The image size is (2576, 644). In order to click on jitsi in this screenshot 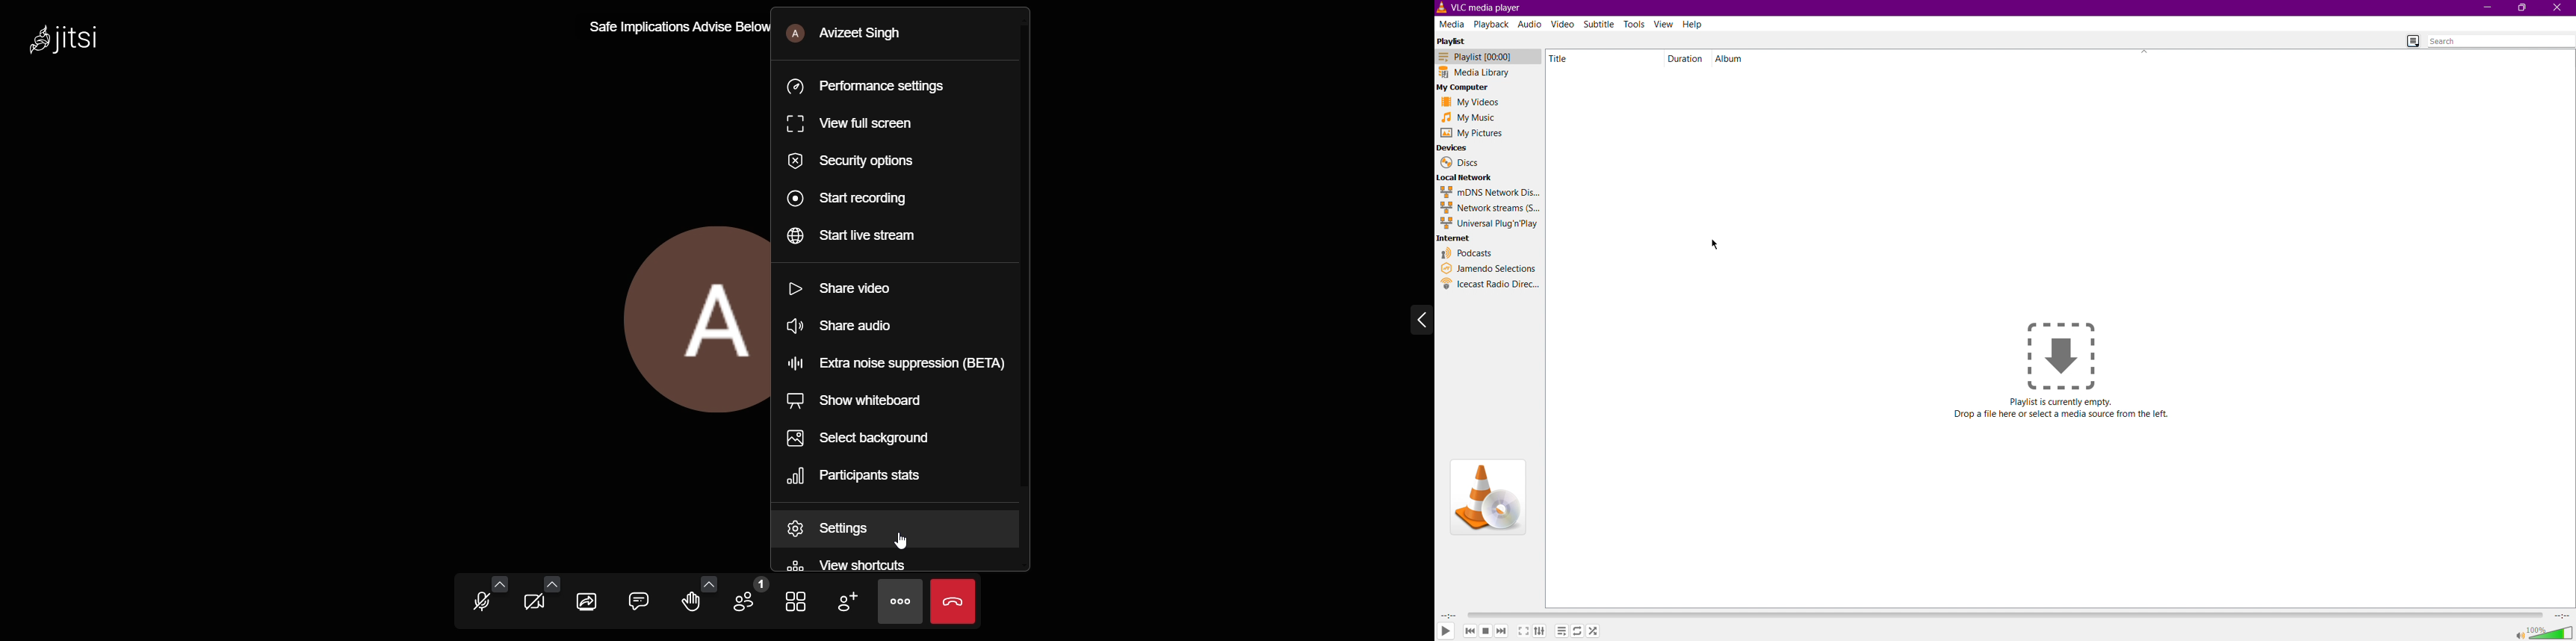, I will do `click(78, 44)`.